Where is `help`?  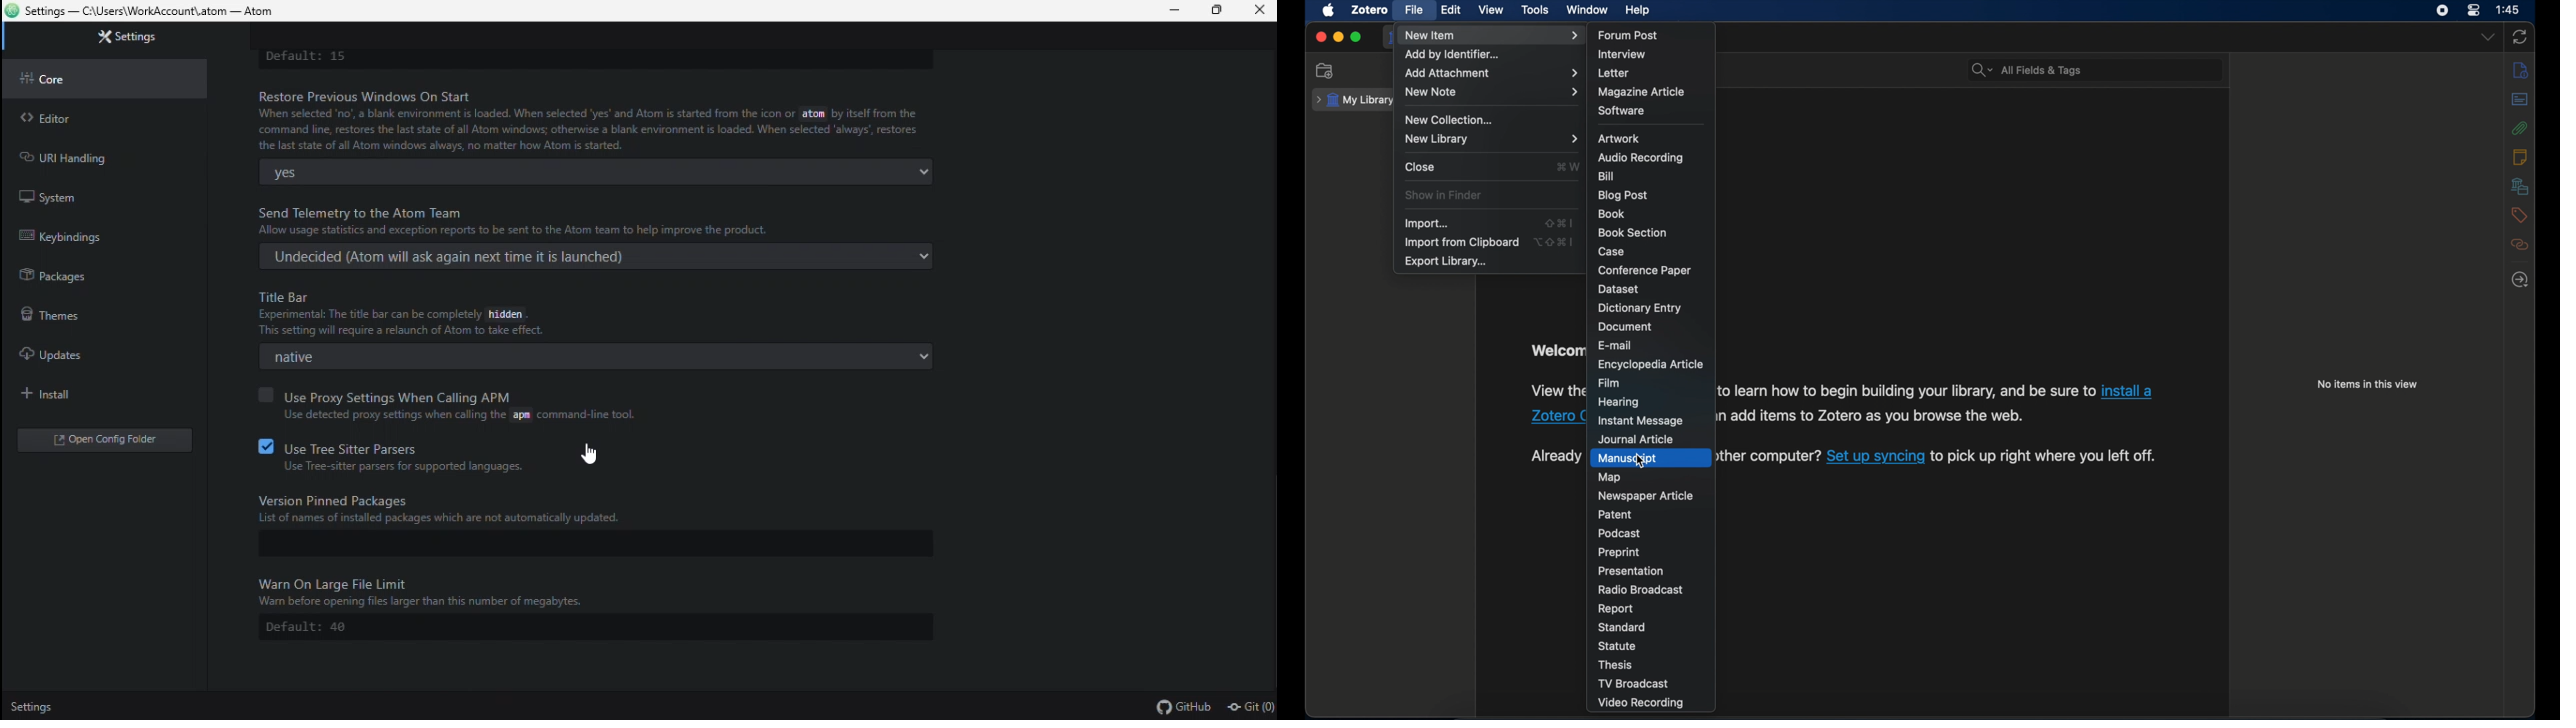
help is located at coordinates (1637, 10).